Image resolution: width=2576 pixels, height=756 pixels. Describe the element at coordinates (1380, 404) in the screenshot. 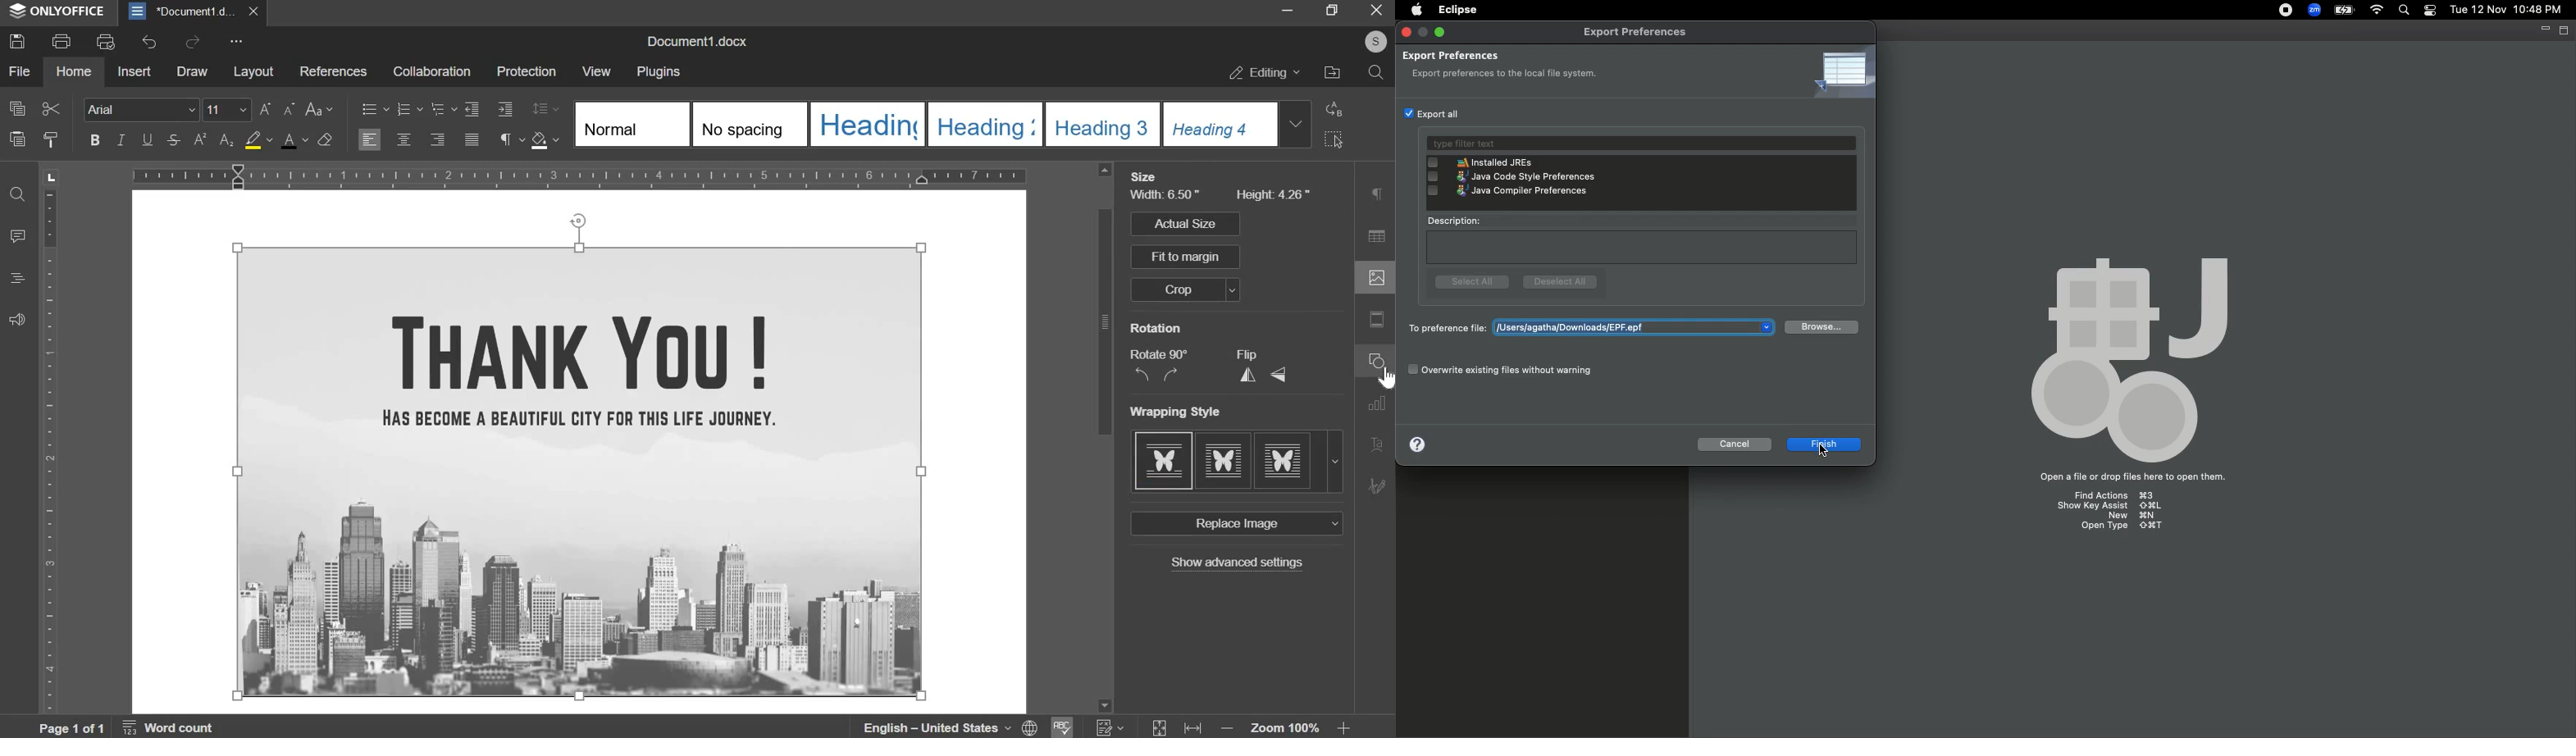

I see `chart settings` at that location.